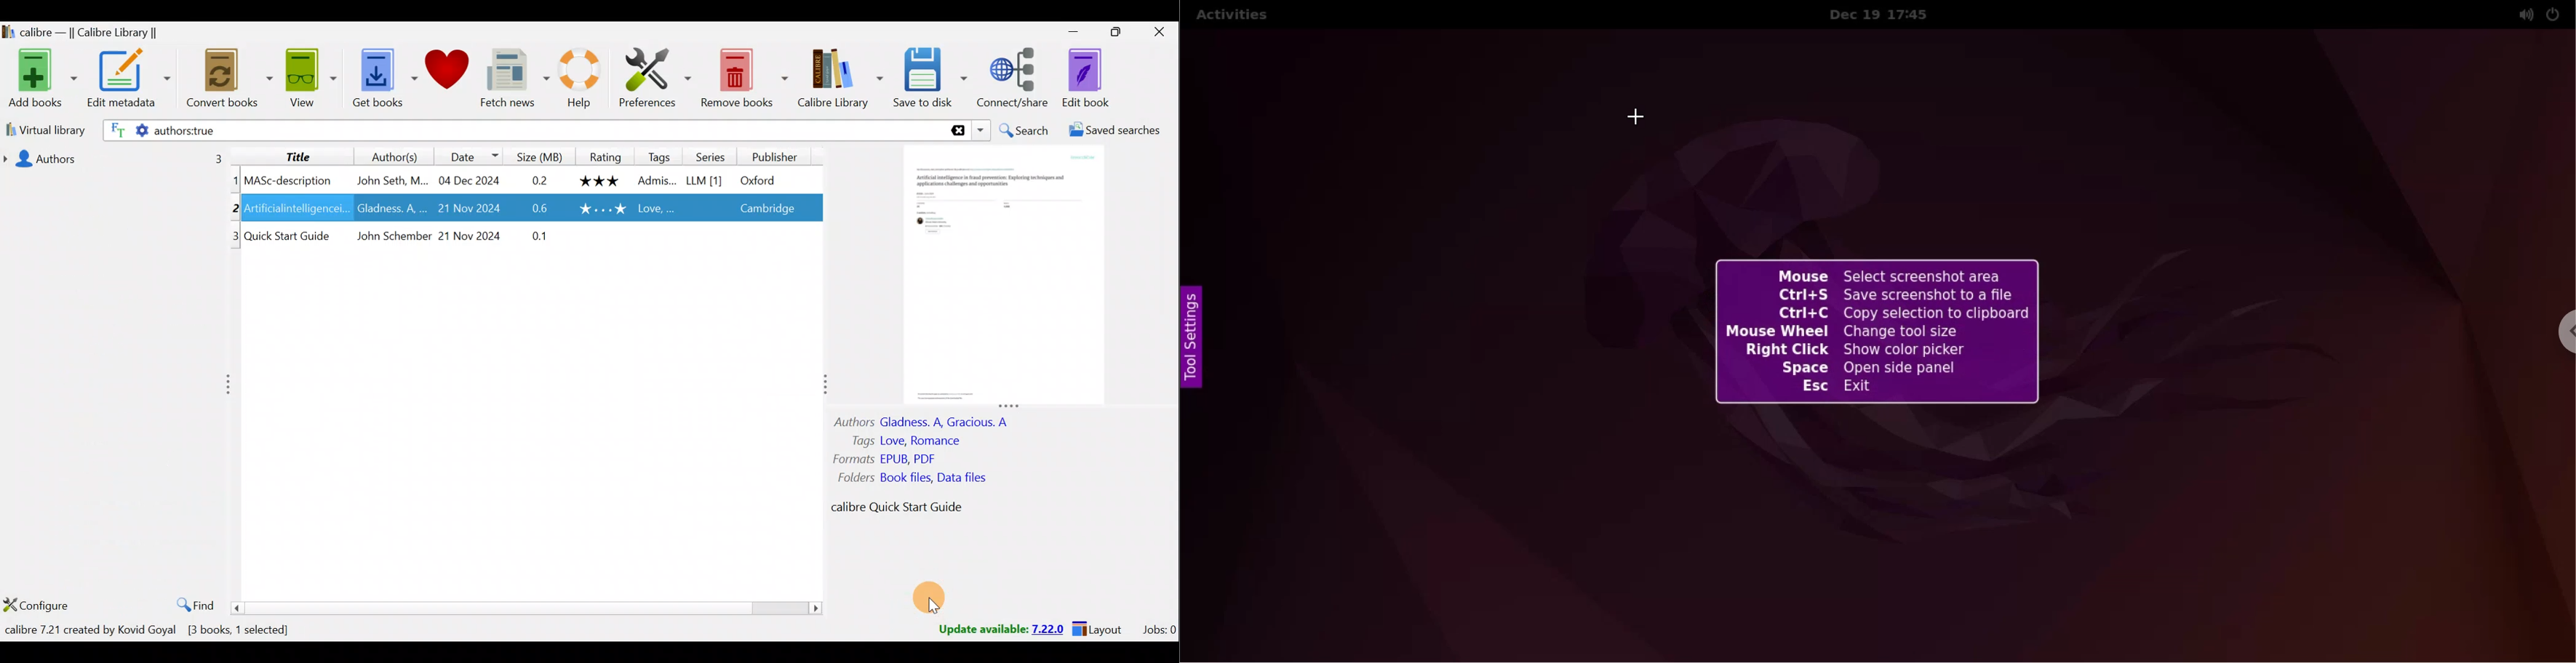 This screenshot has height=672, width=2576. I want to click on Saved searches, so click(1122, 130).